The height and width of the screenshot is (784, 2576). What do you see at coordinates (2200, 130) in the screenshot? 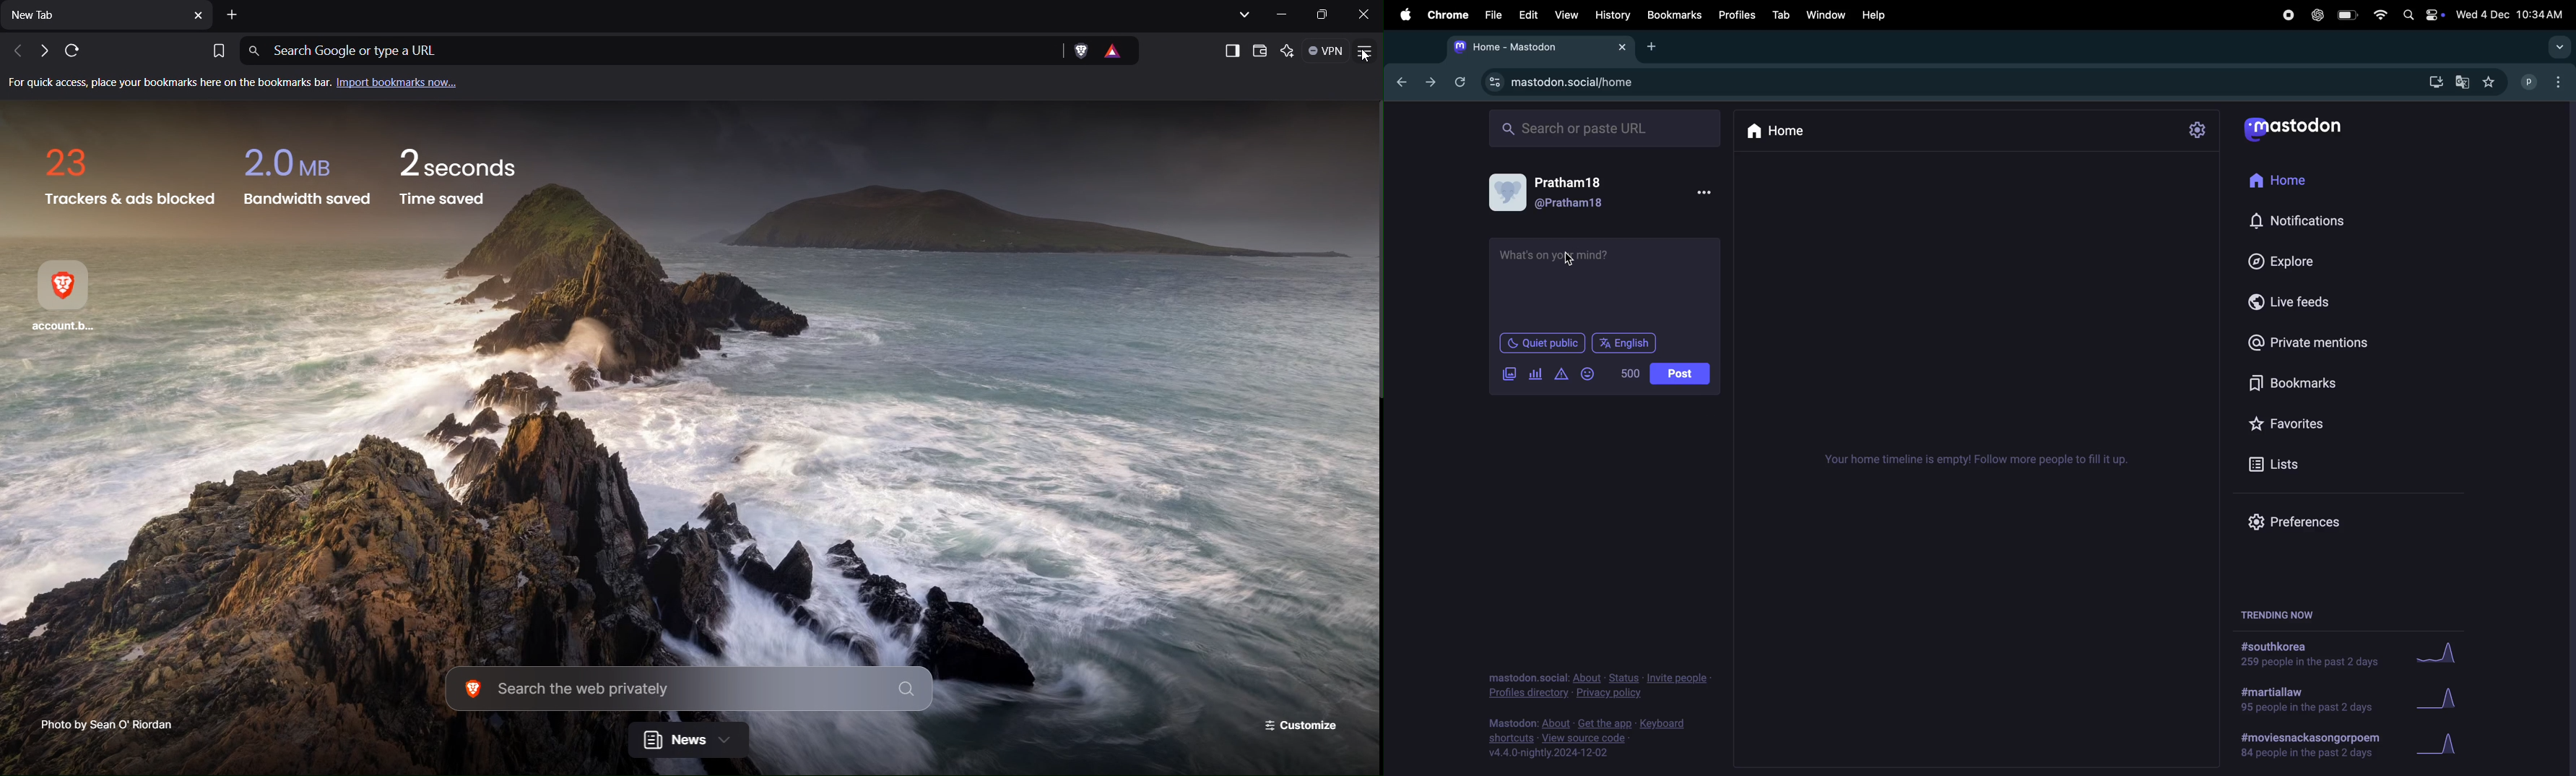
I see `settings` at bounding box center [2200, 130].